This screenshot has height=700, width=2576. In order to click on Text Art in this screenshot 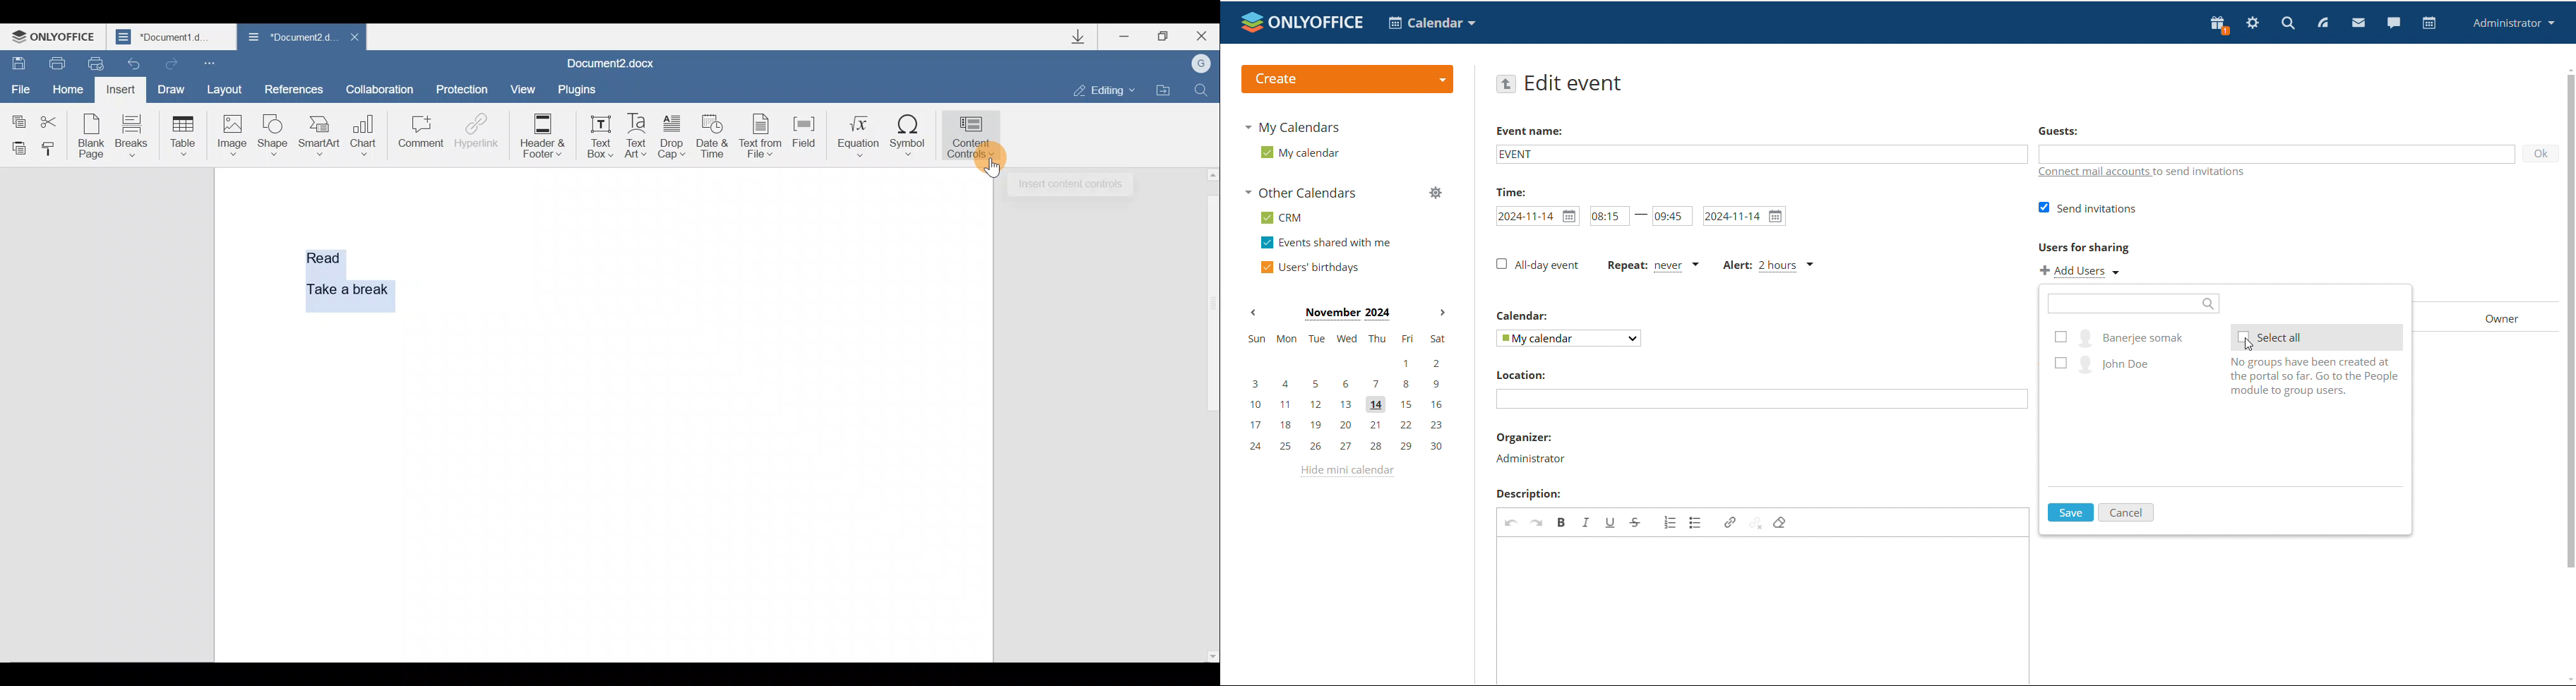, I will do `click(637, 137)`.